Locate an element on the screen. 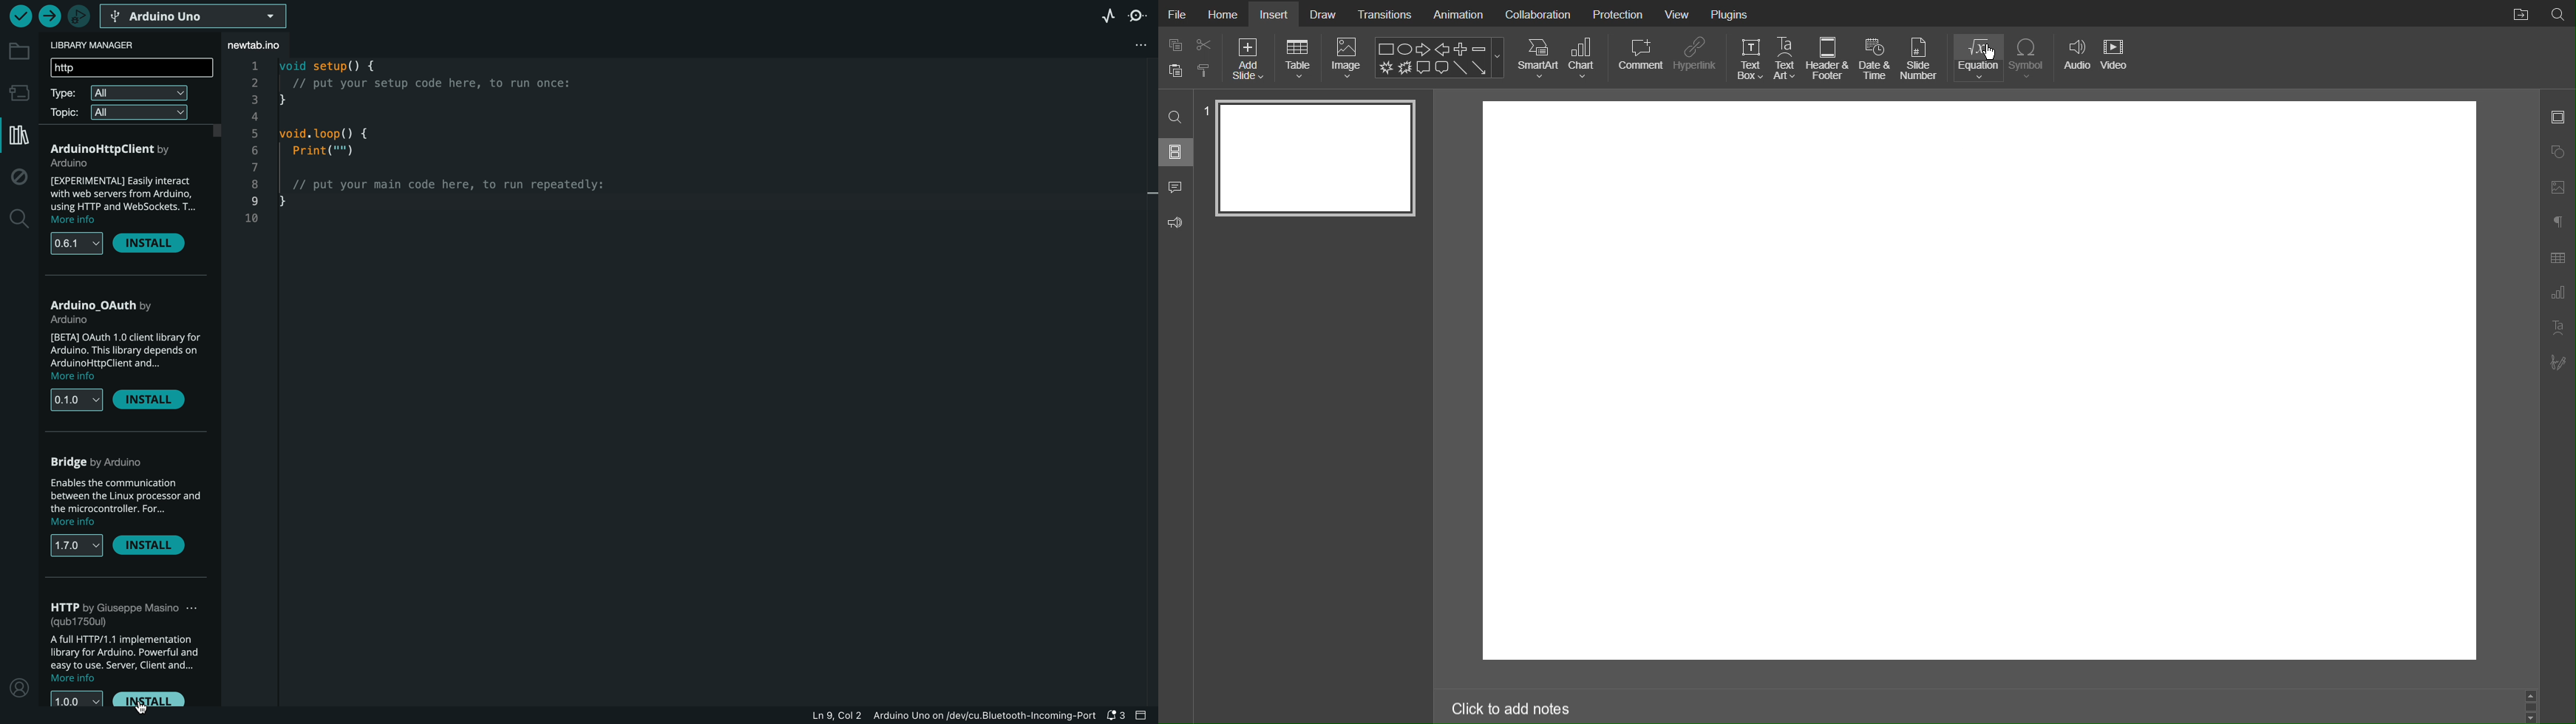 The image size is (2576, 728). Chart is located at coordinates (1584, 58).